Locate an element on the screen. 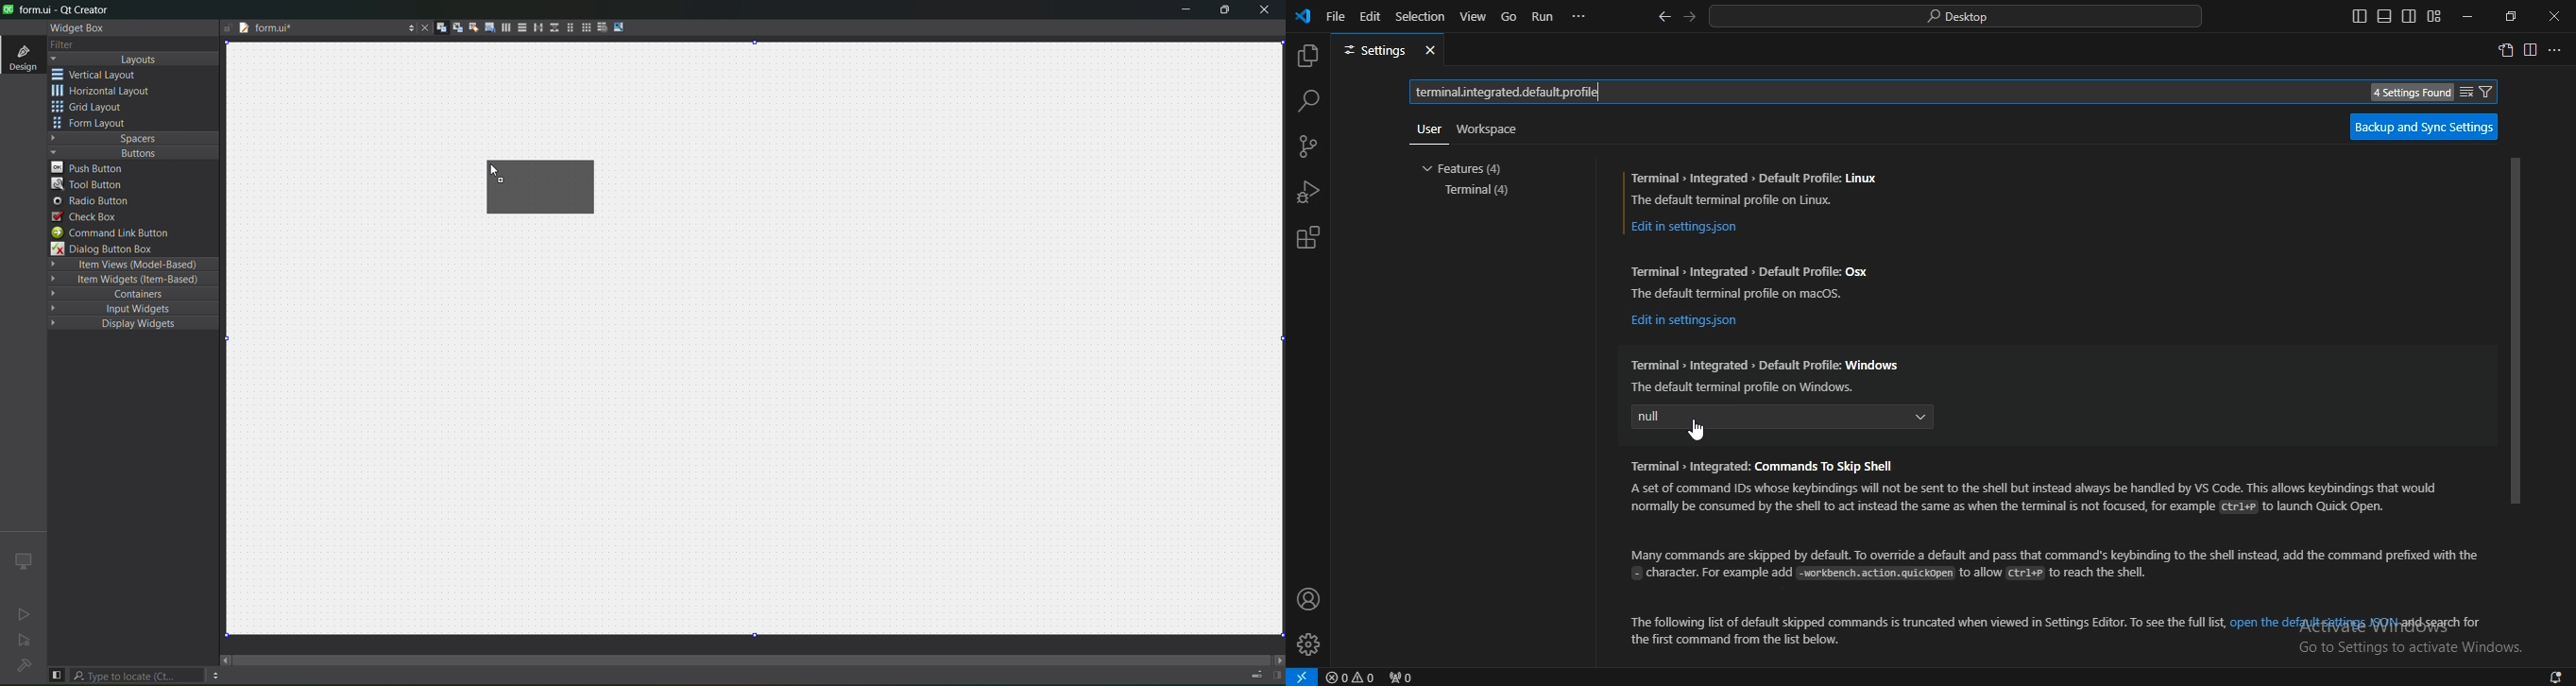 This screenshot has height=700, width=2576. Cursor is located at coordinates (490, 167).